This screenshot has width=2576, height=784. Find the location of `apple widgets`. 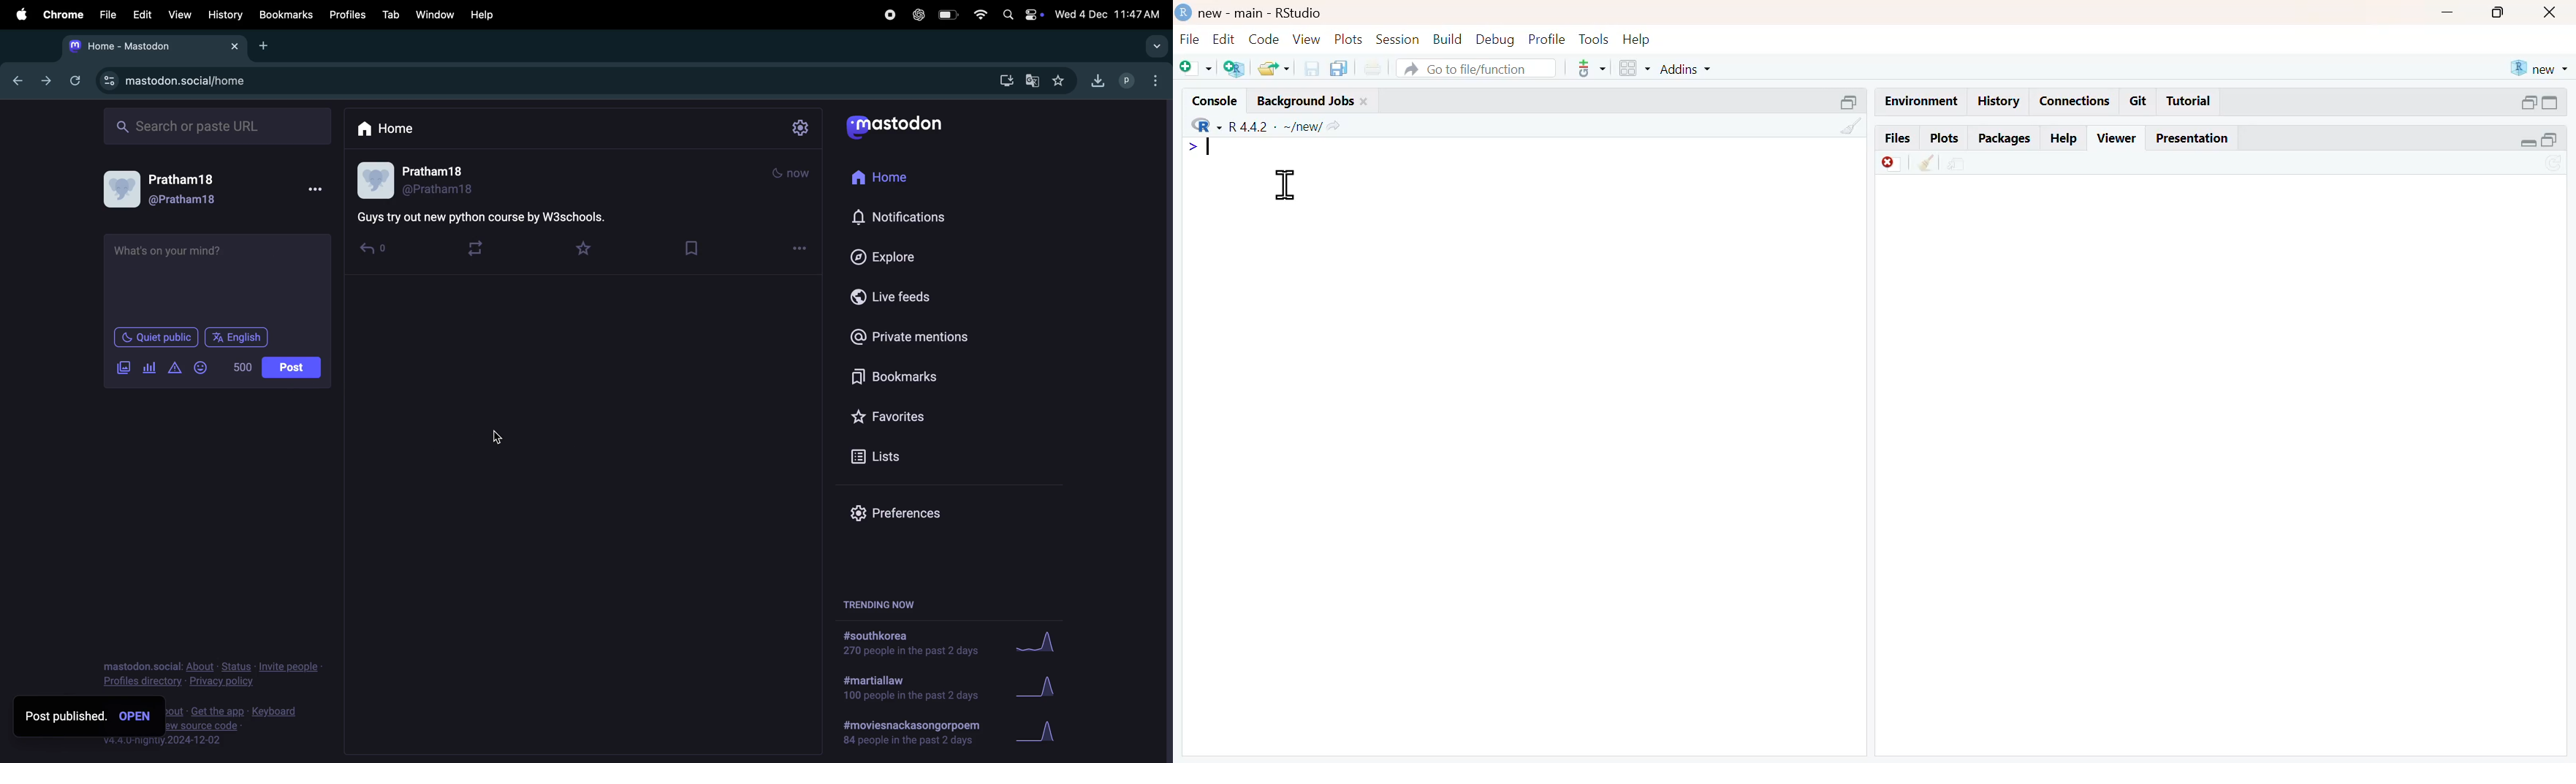

apple widgets is located at coordinates (1020, 13).